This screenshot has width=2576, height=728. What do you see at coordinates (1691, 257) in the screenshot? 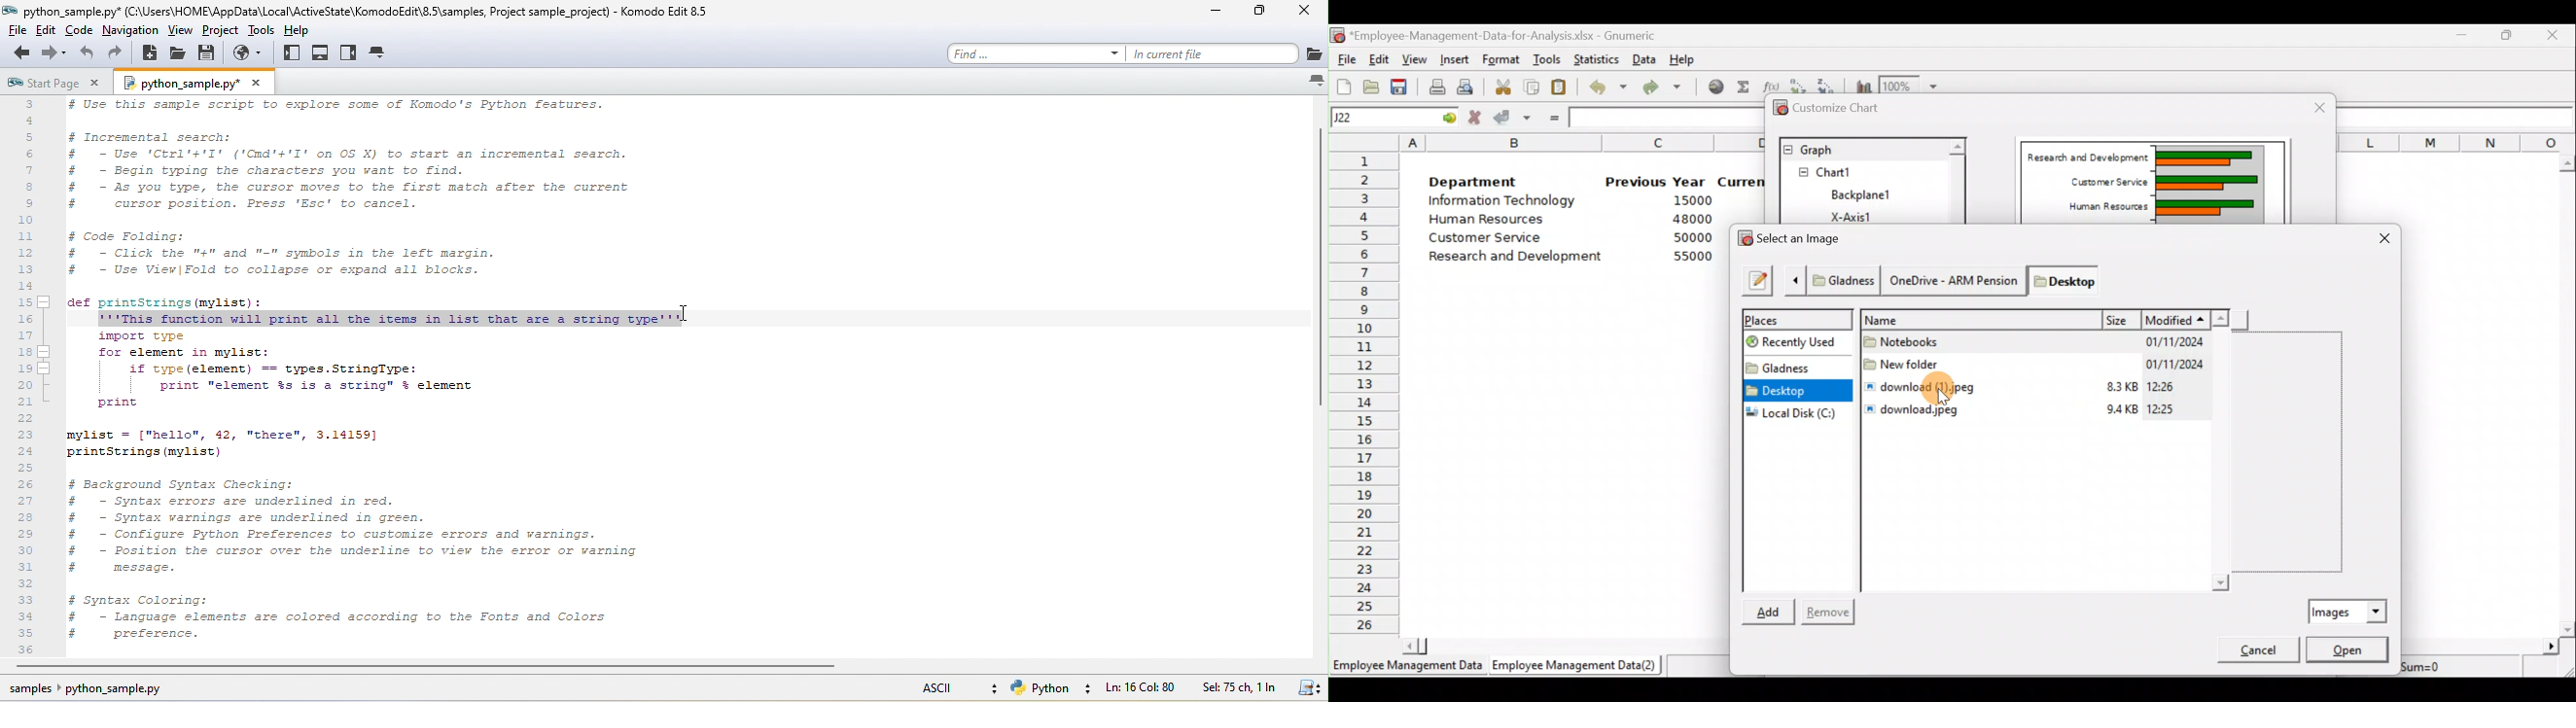
I see `55000` at bounding box center [1691, 257].